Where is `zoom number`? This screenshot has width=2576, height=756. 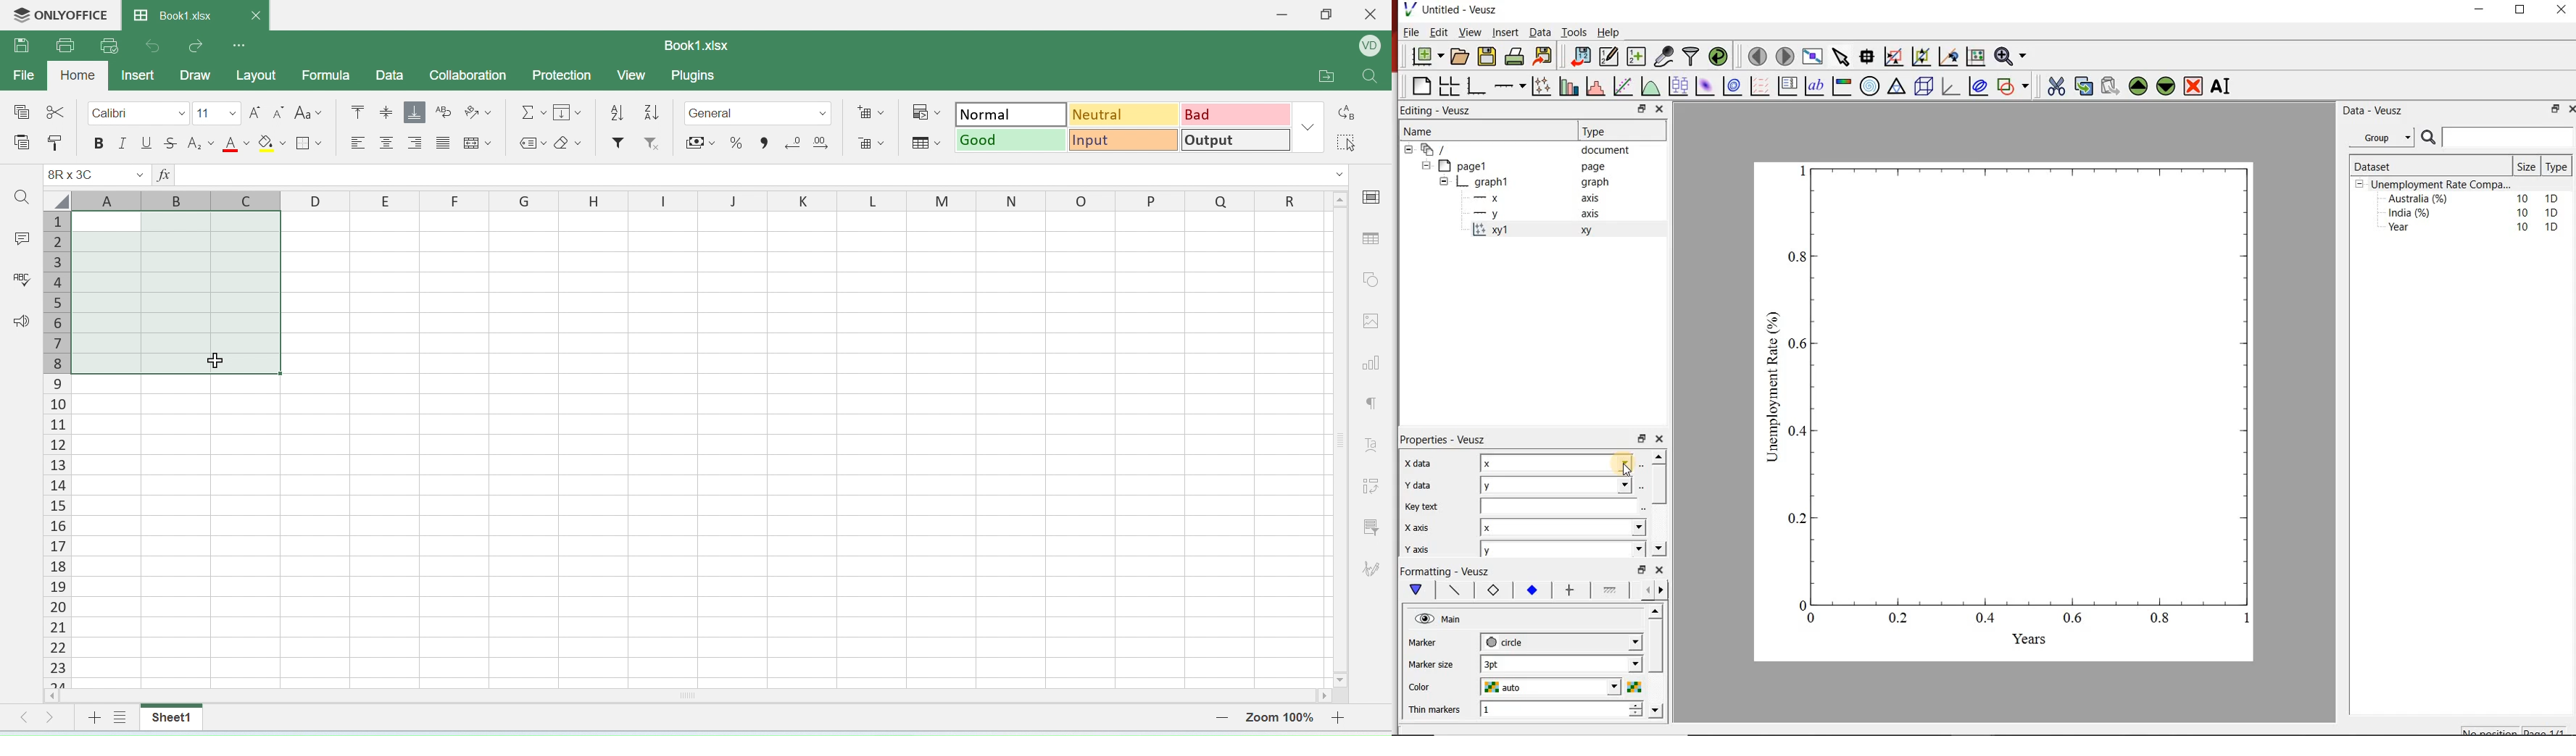
zoom number is located at coordinates (1277, 716).